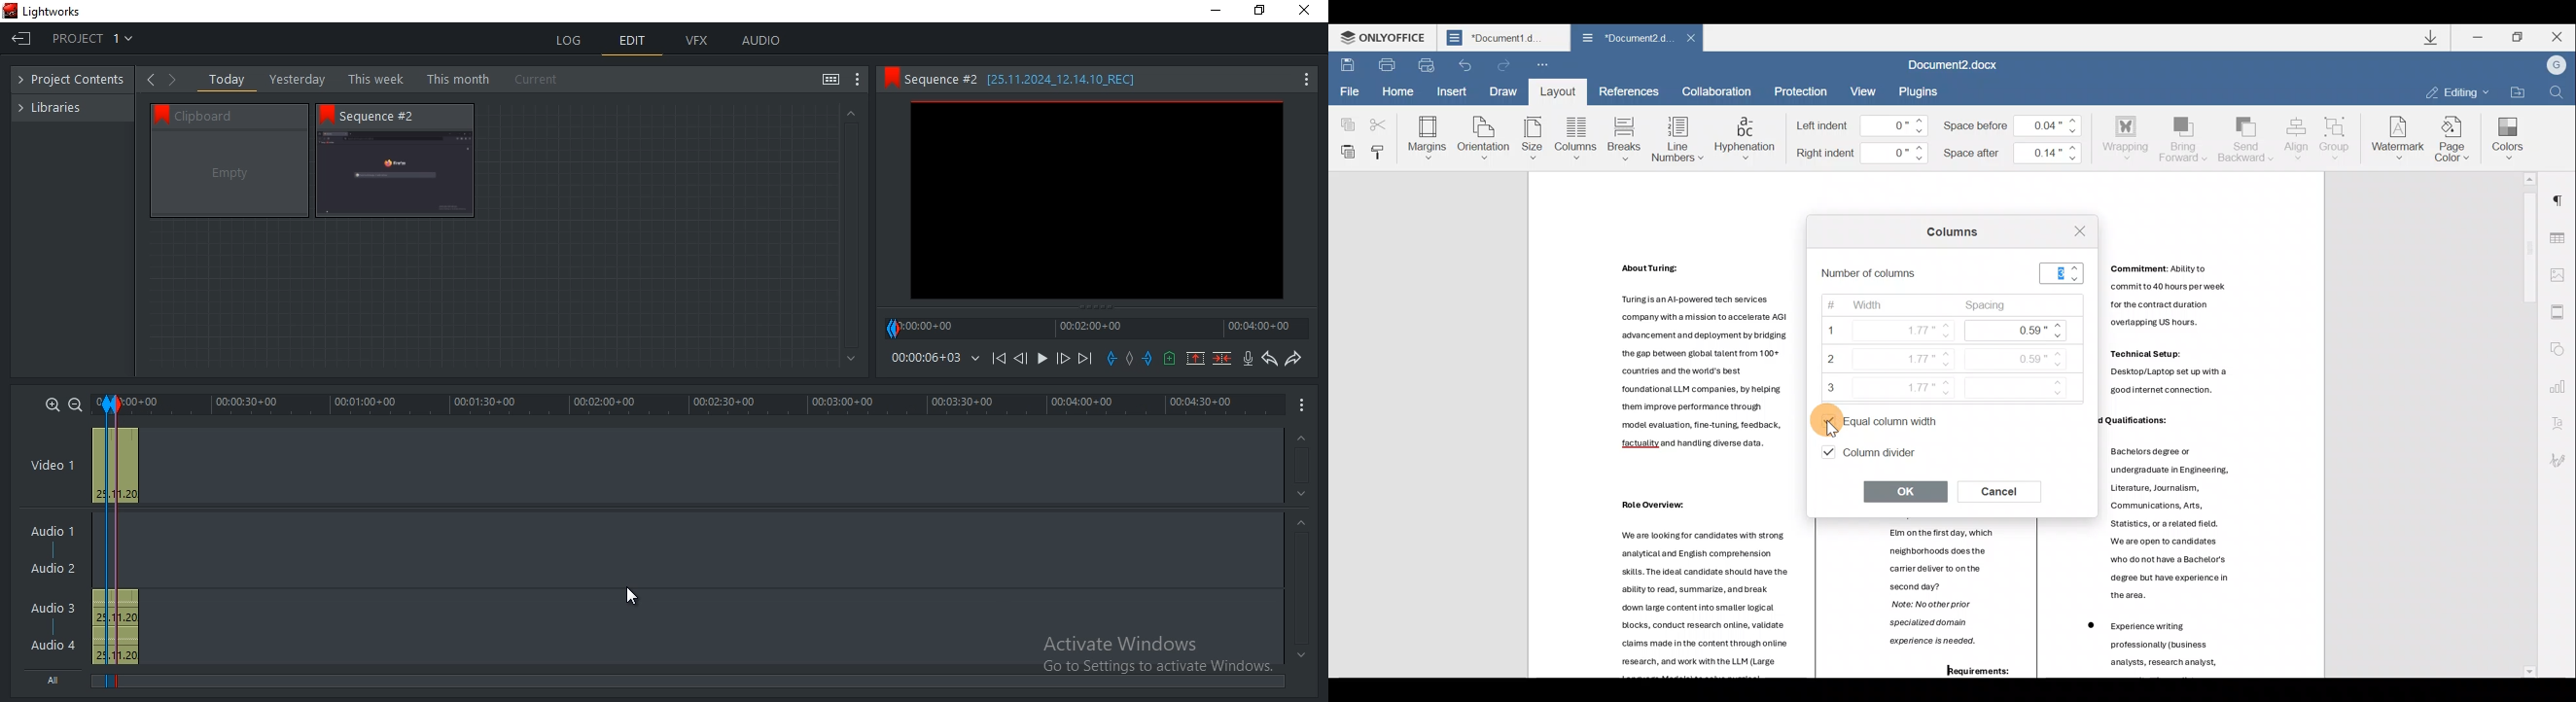 This screenshot has height=728, width=2576. Describe the element at coordinates (1677, 138) in the screenshot. I see `Line numbers` at that location.